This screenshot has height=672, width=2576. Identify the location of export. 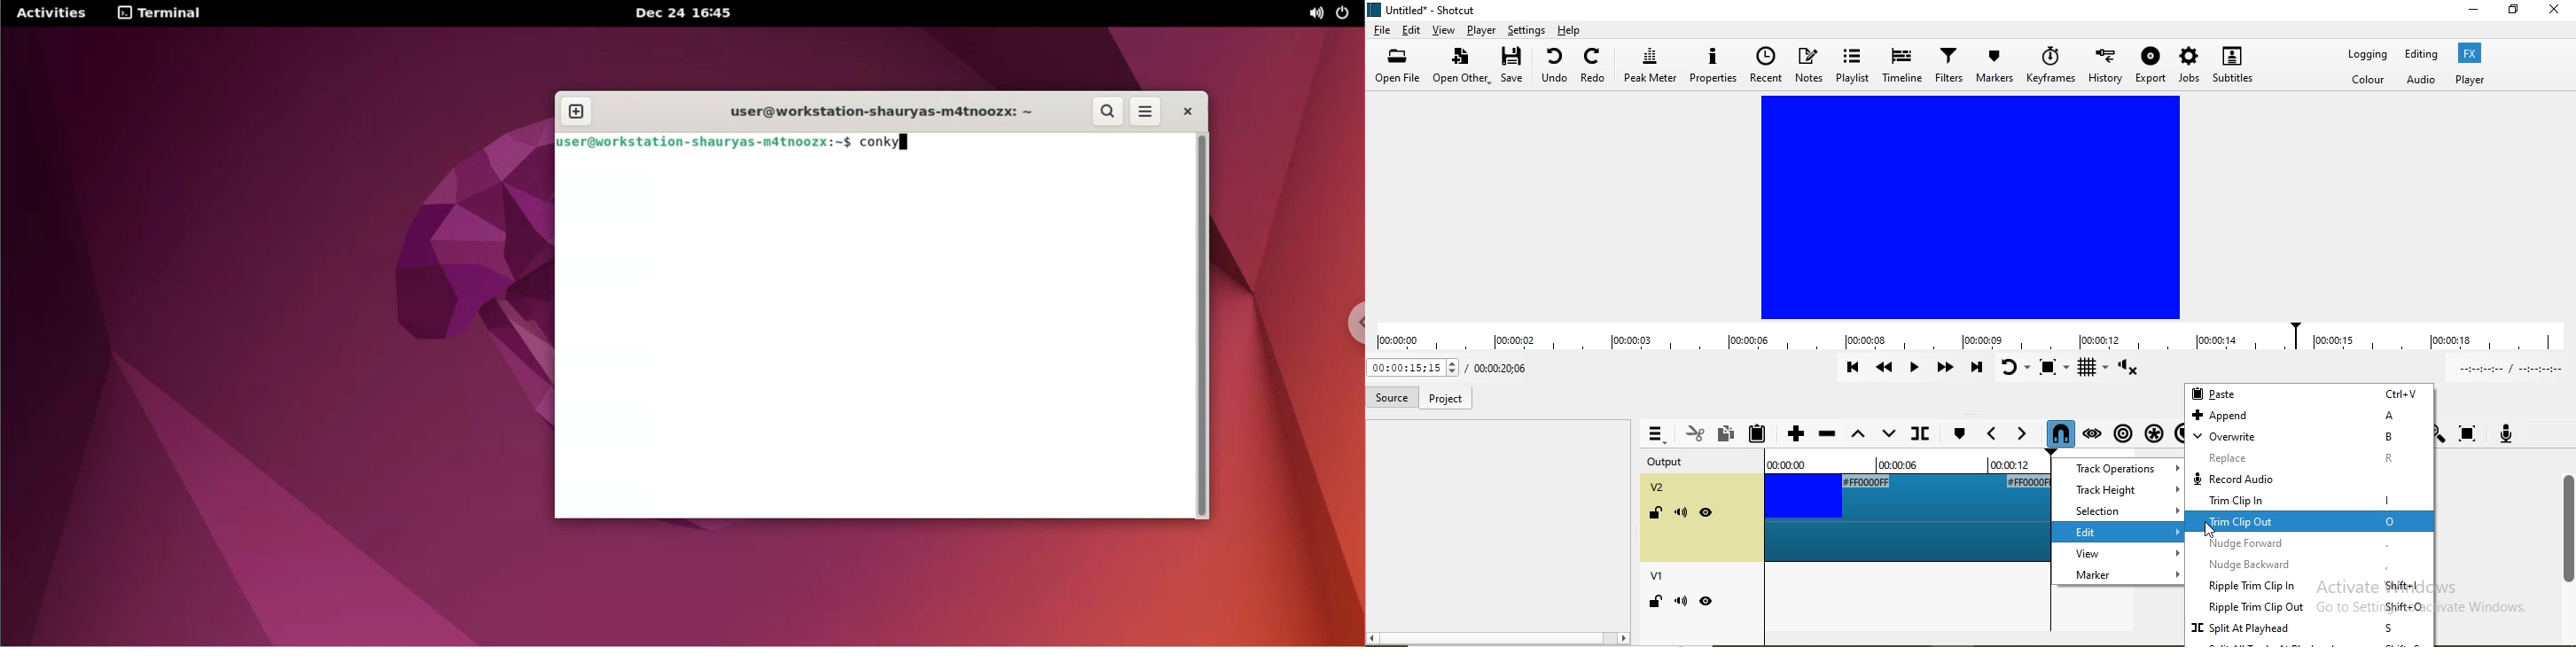
(2151, 65).